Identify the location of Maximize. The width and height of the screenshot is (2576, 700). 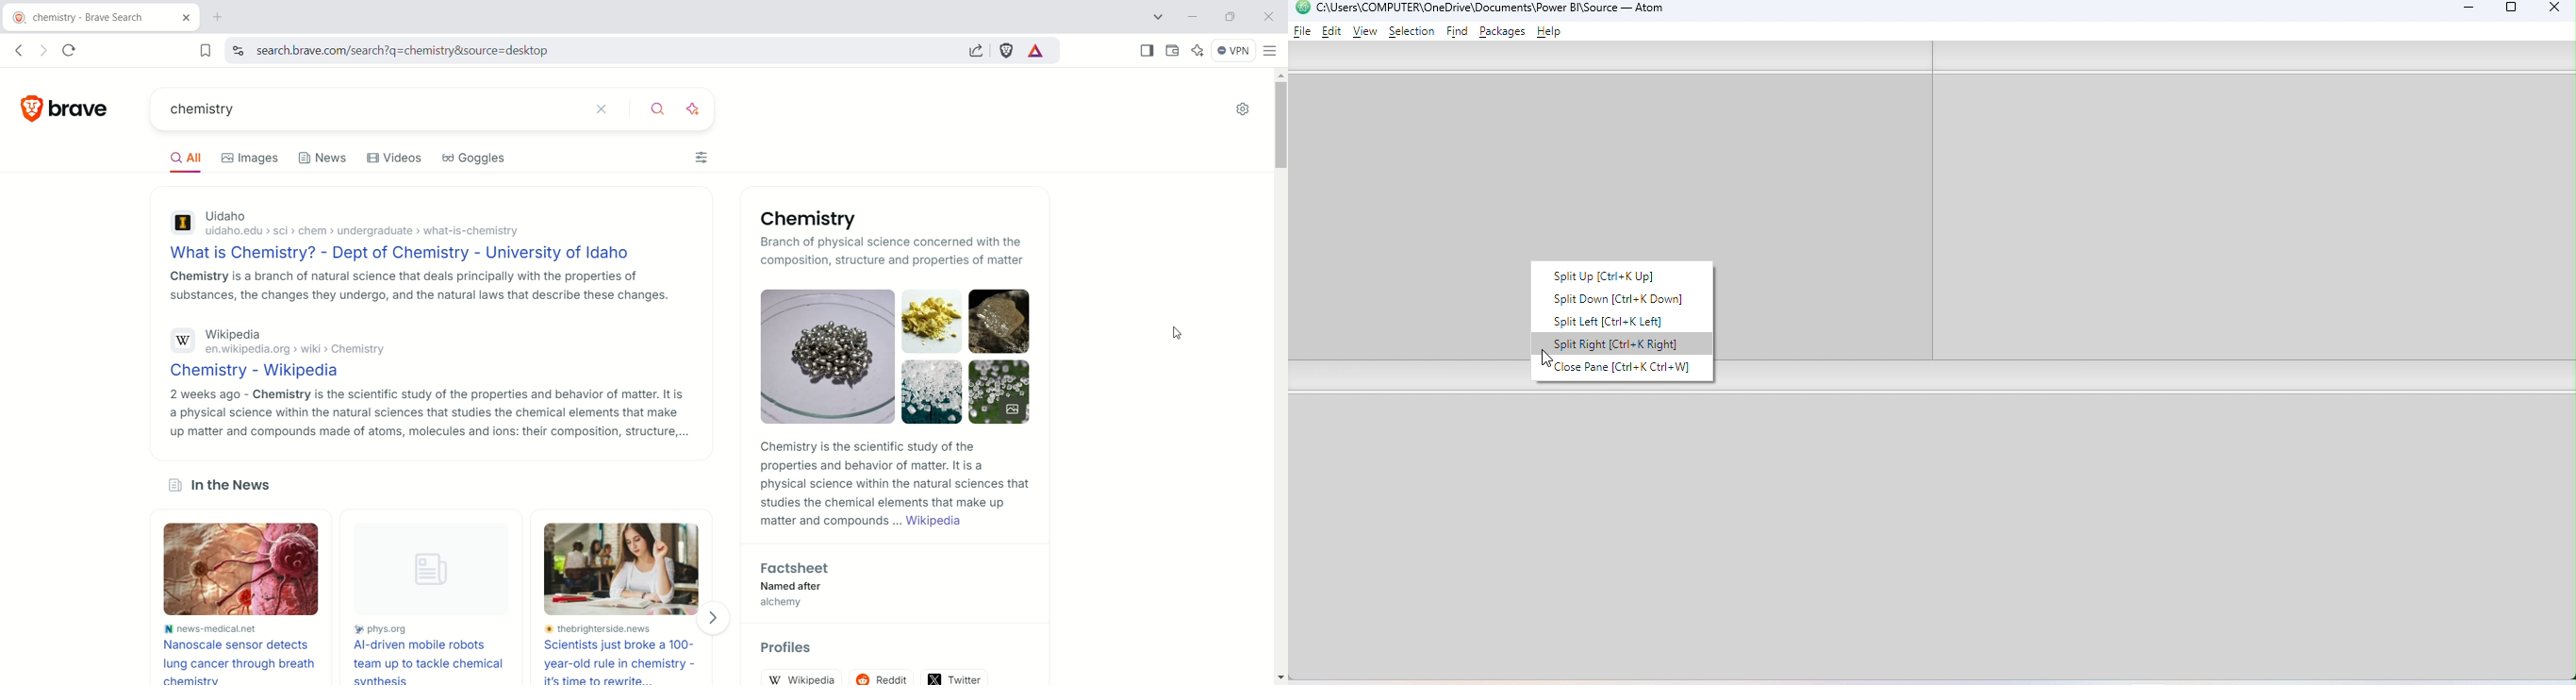
(2512, 10).